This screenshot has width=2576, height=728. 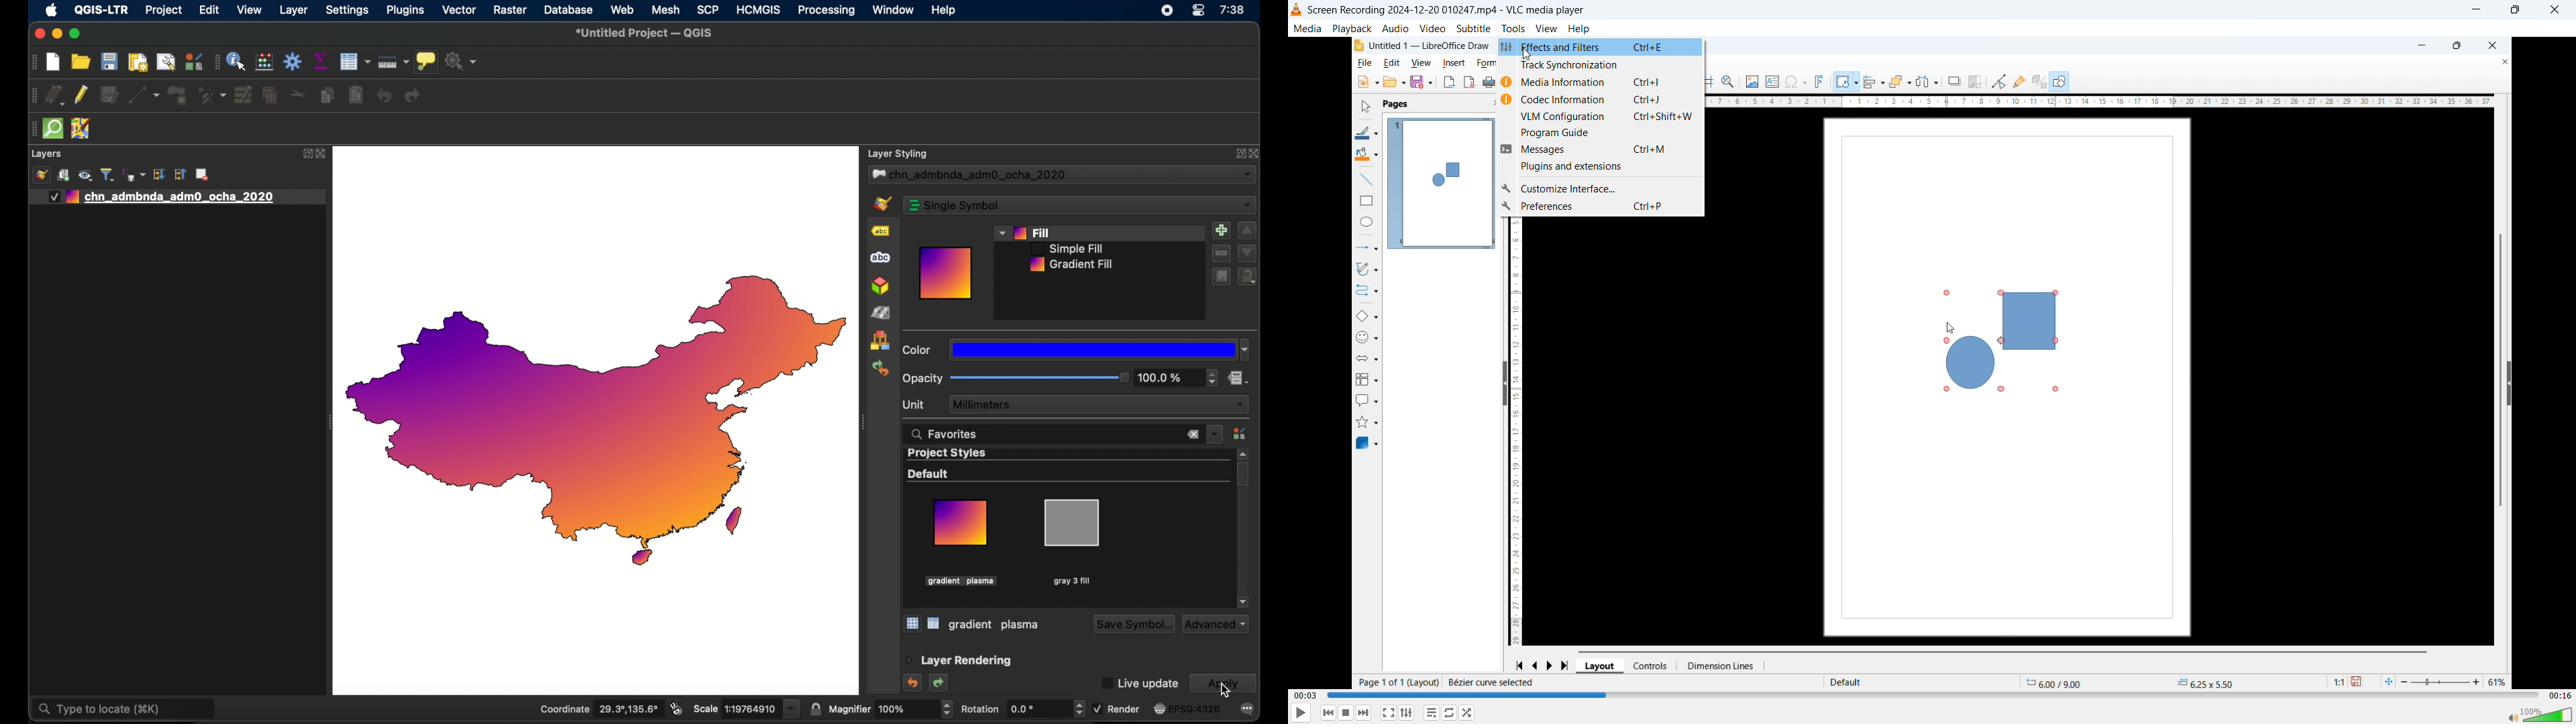 I want to click on scale, so click(x=745, y=708).